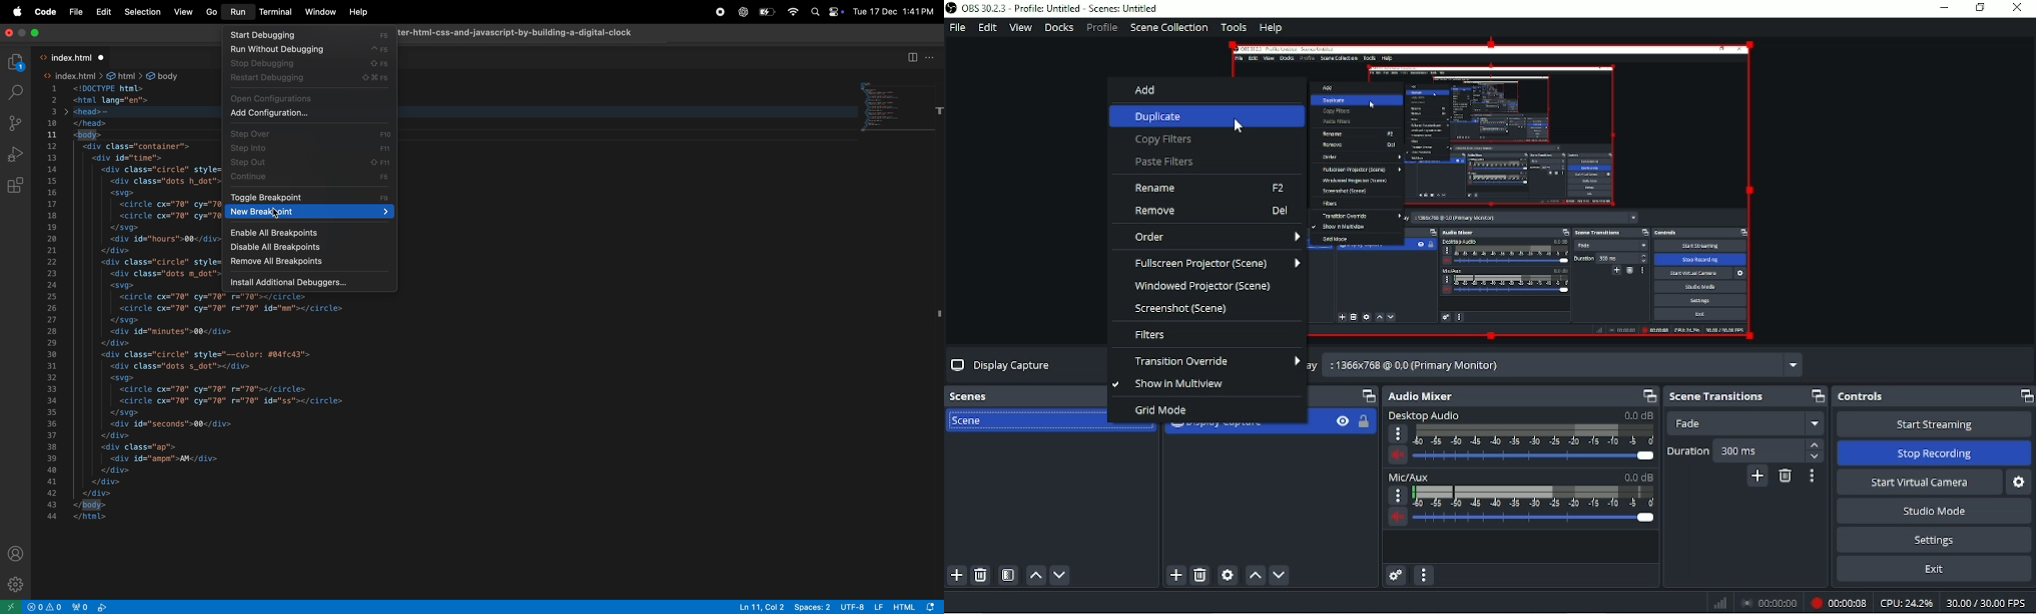 The image size is (2044, 616). I want to click on Start virtual camera, so click(1919, 482).